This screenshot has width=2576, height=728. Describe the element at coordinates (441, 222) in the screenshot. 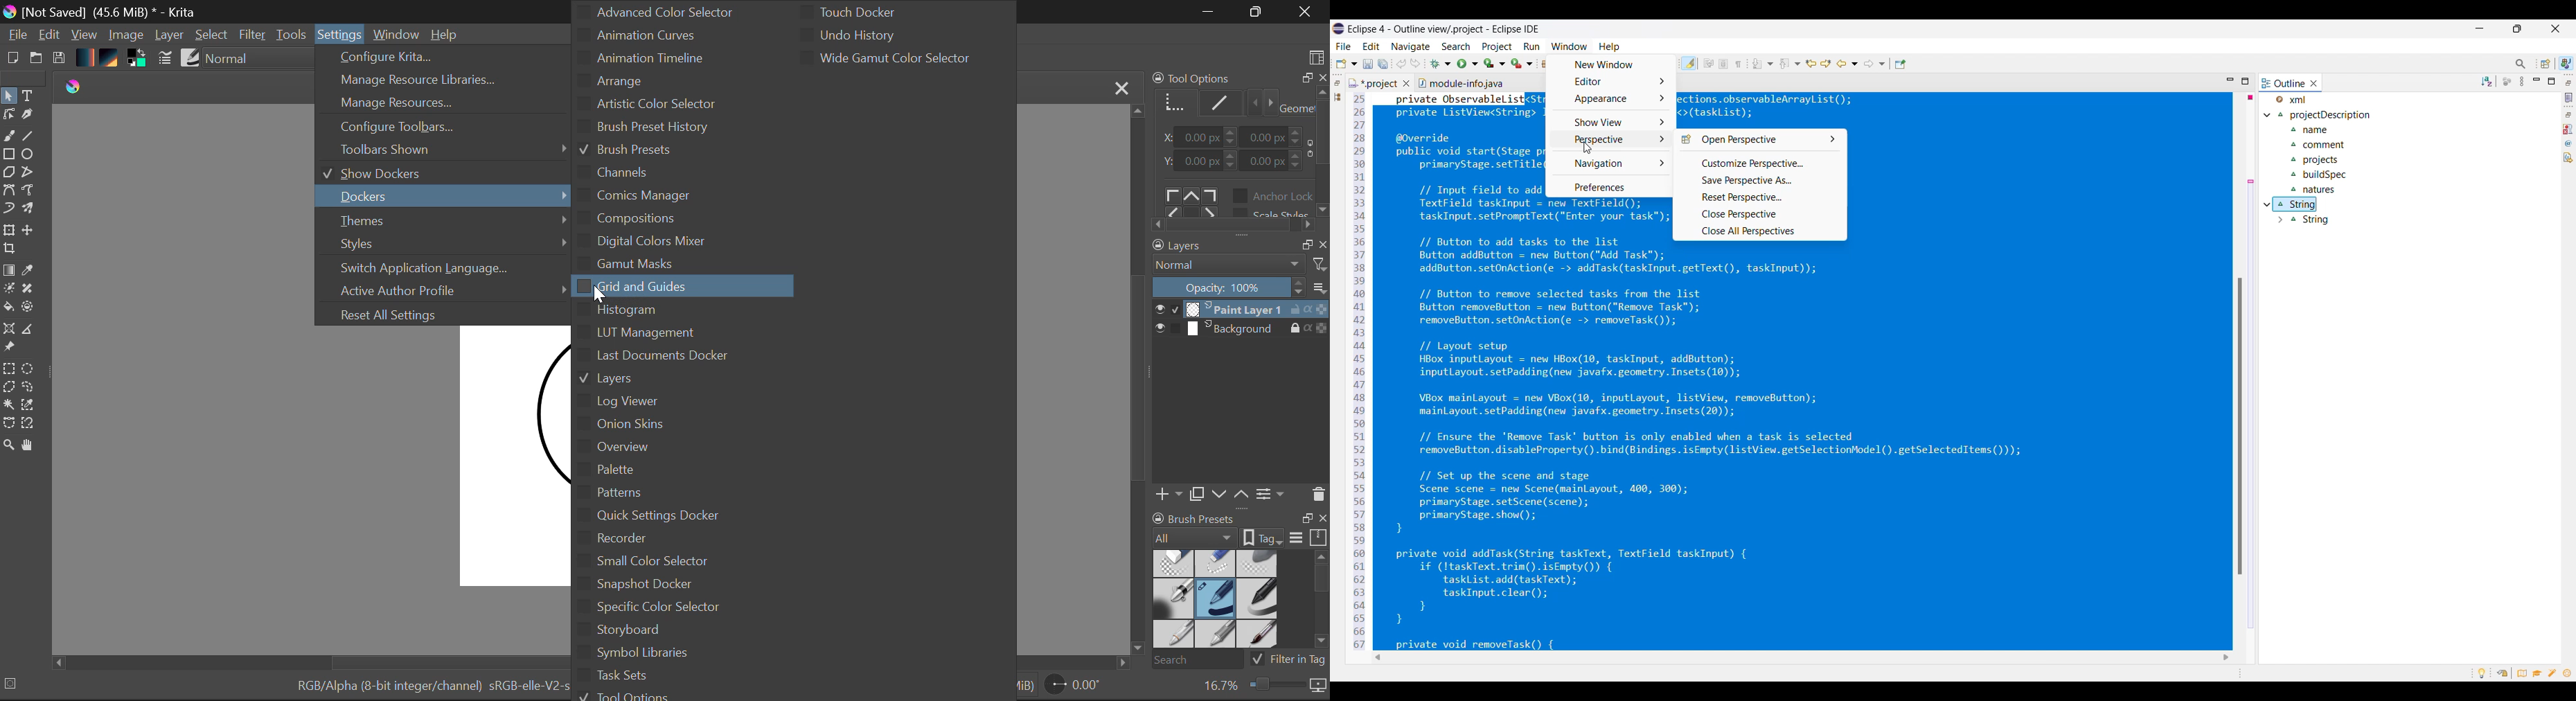

I see `Themes` at that location.